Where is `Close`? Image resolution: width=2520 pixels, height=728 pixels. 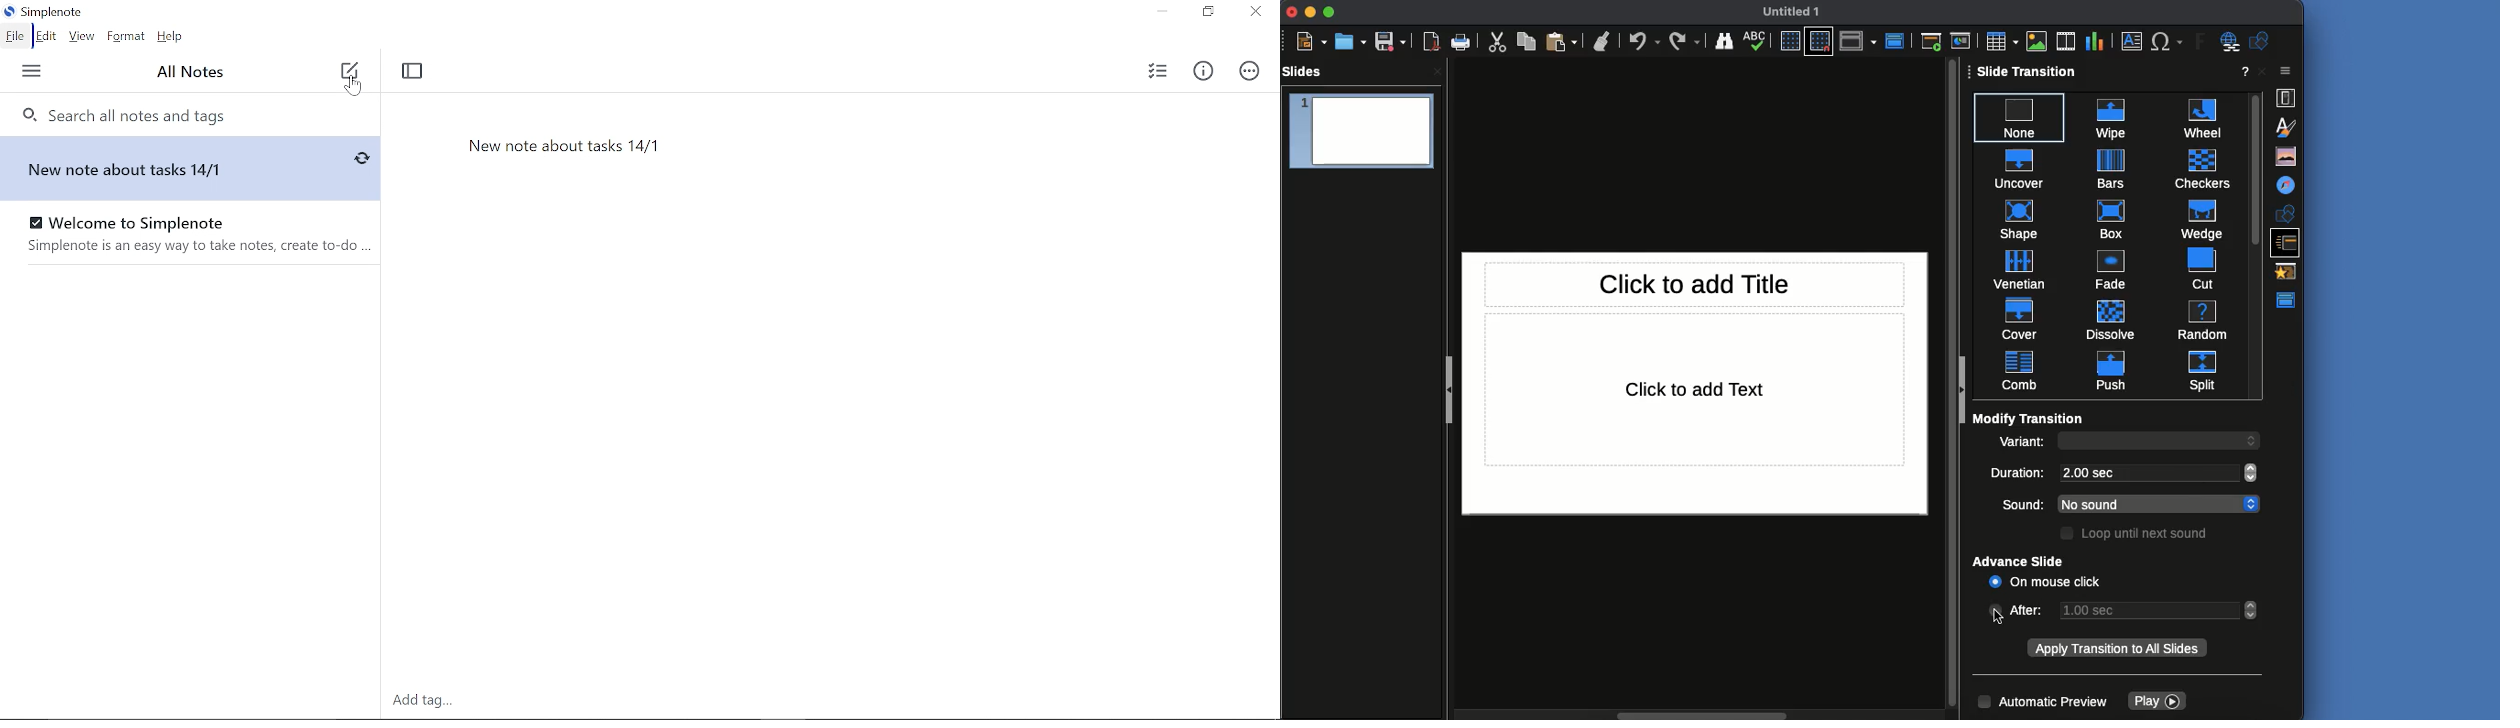 Close is located at coordinates (2286, 72).